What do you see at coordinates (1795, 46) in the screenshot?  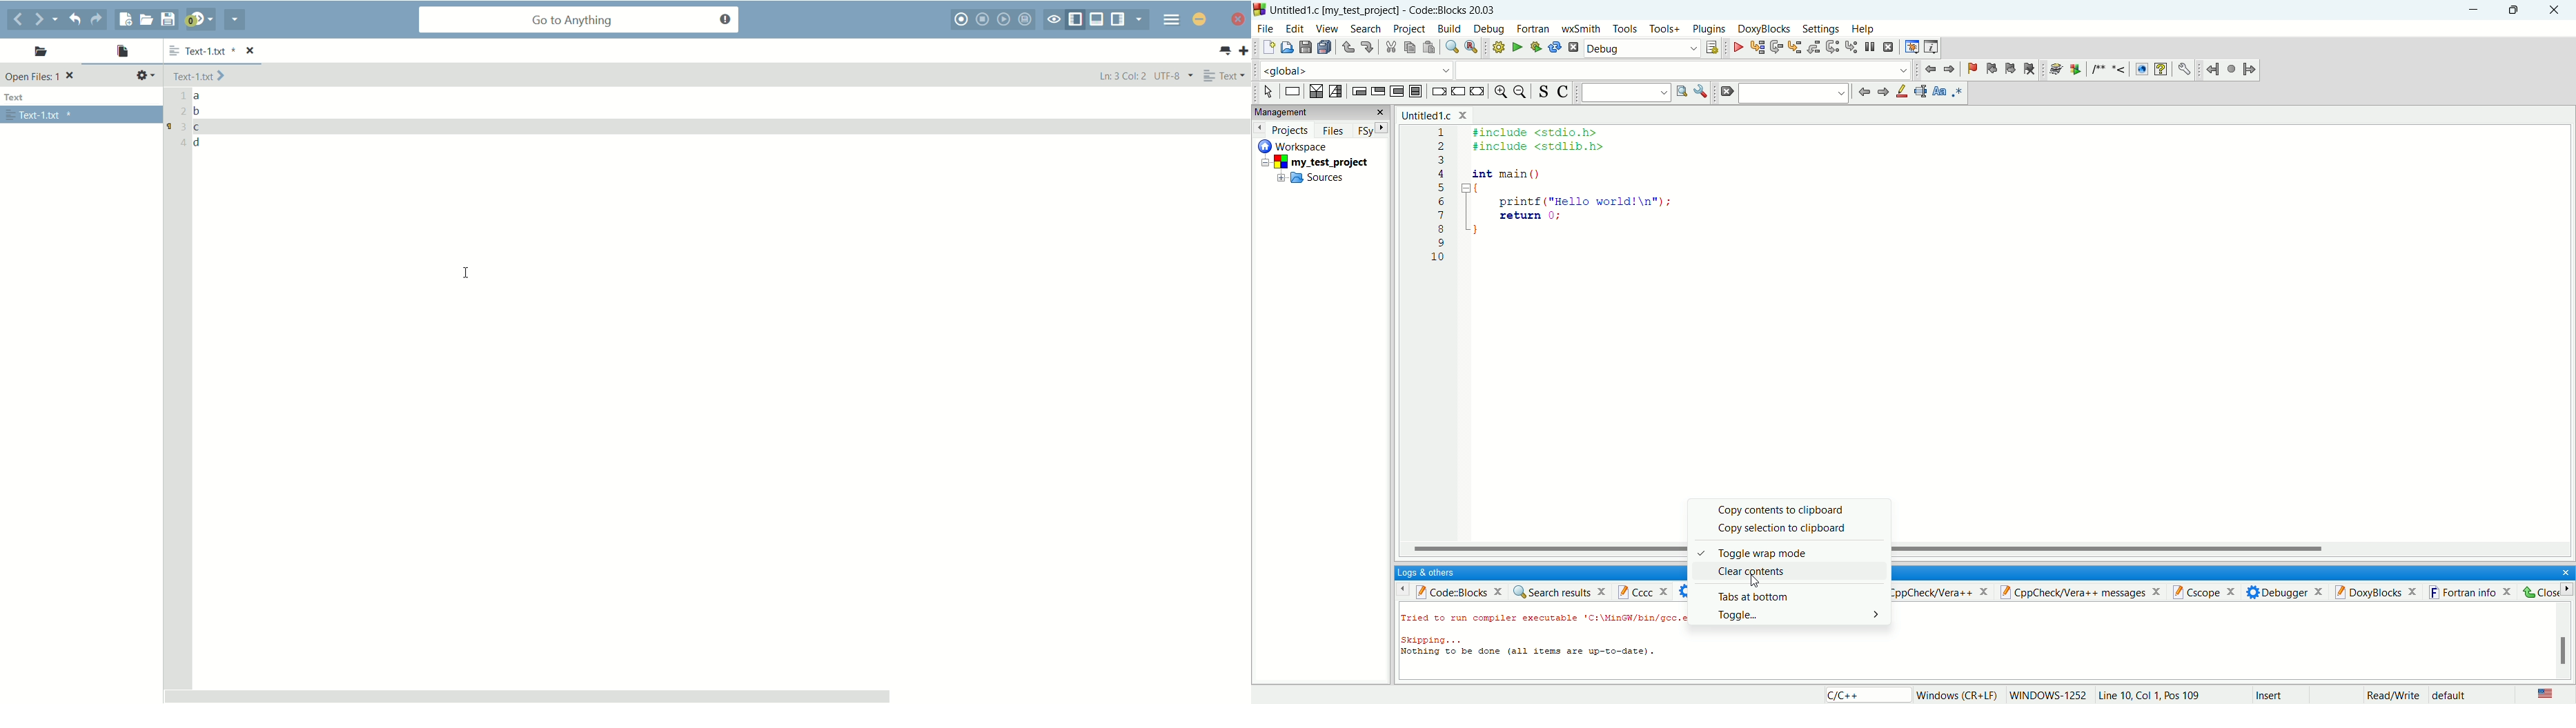 I see `step into` at bounding box center [1795, 46].